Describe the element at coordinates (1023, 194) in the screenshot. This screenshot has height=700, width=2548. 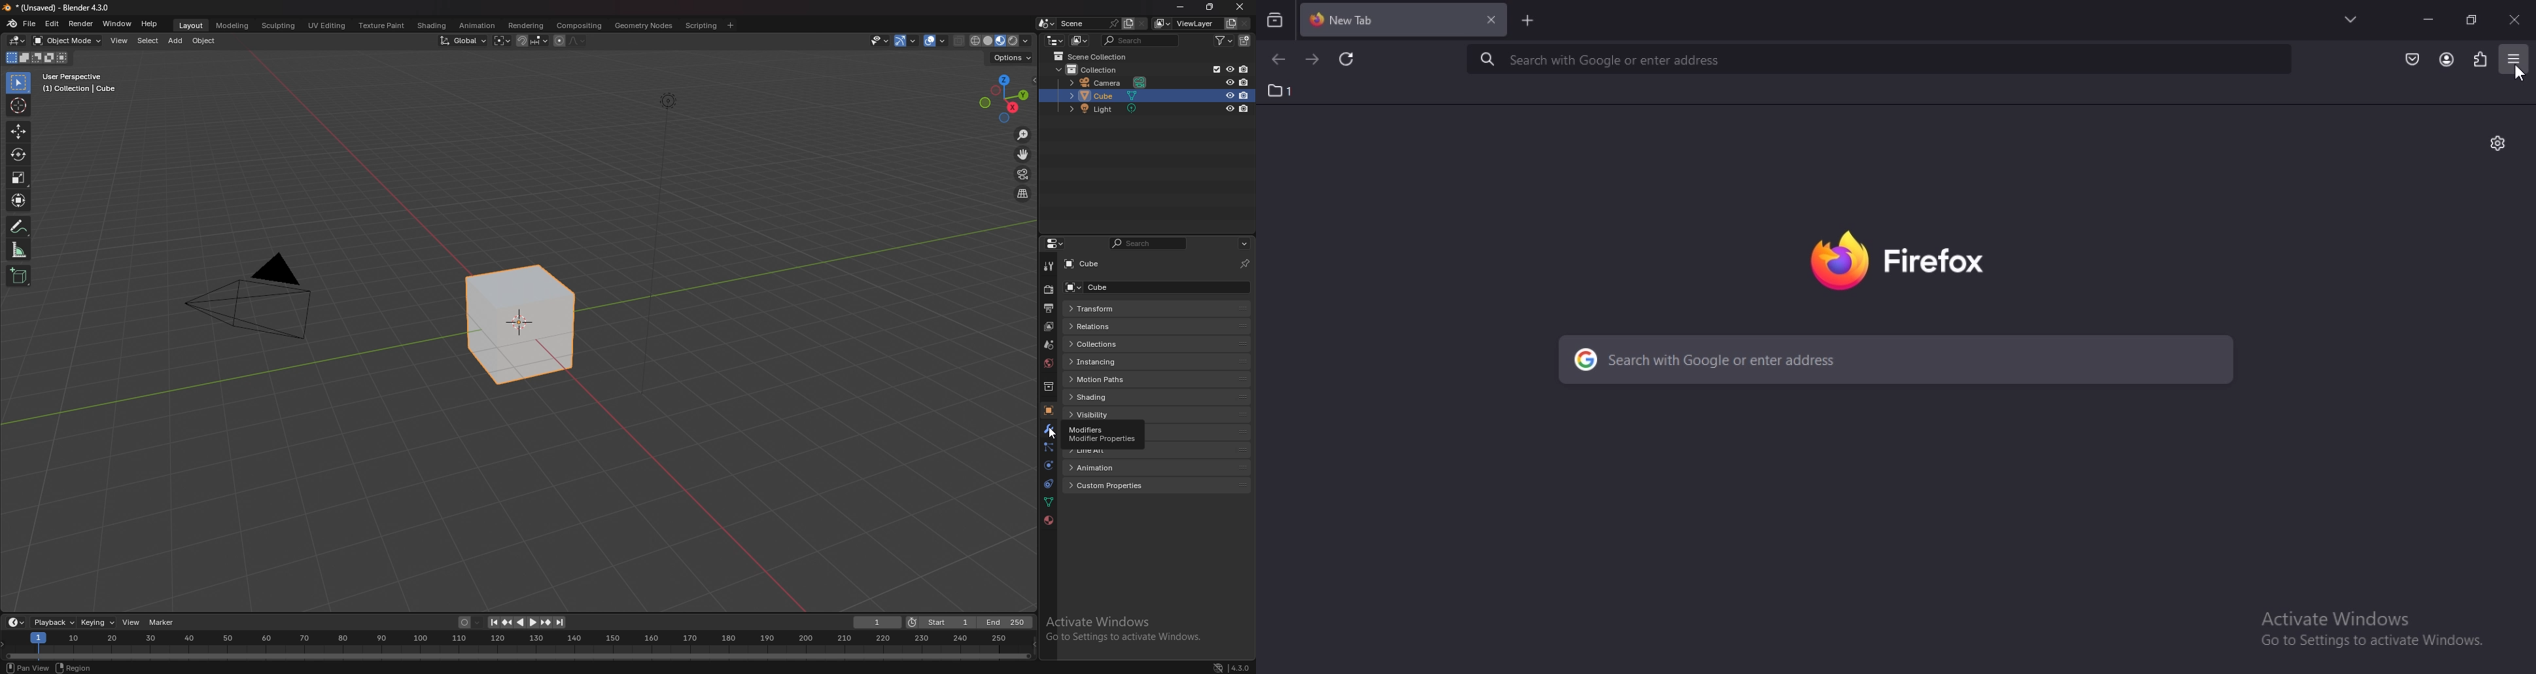
I see `perspective/orthographic` at that location.